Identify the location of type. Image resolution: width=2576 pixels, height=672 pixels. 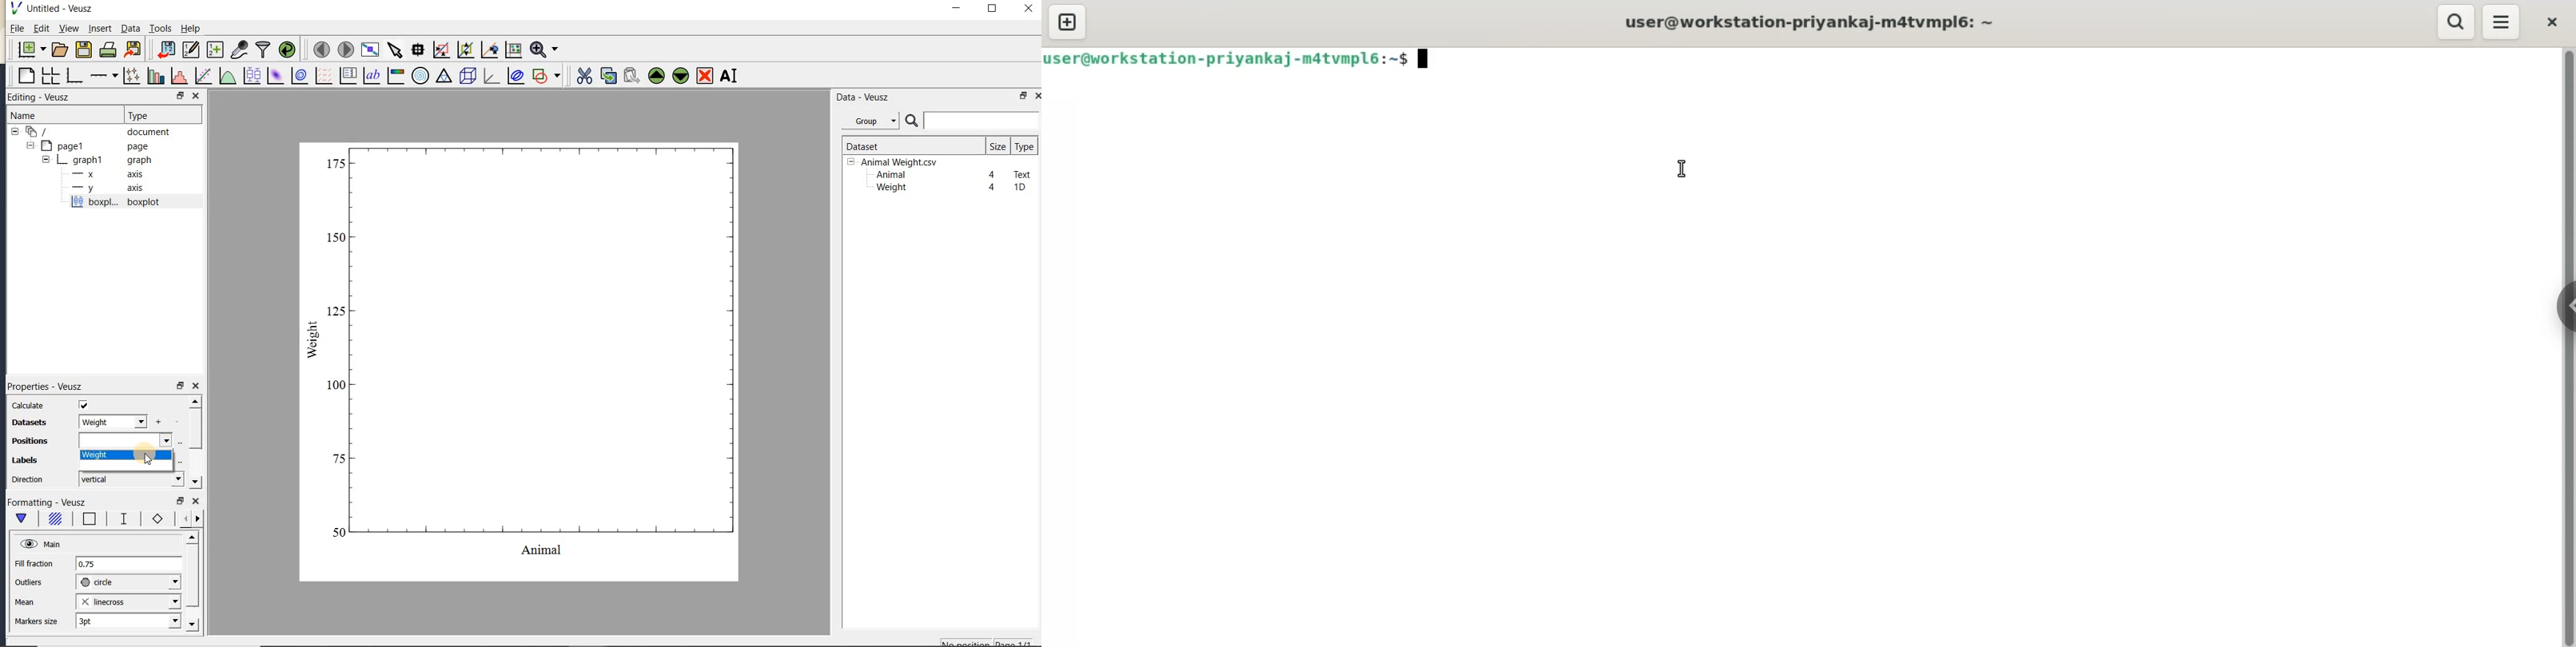
(1024, 146).